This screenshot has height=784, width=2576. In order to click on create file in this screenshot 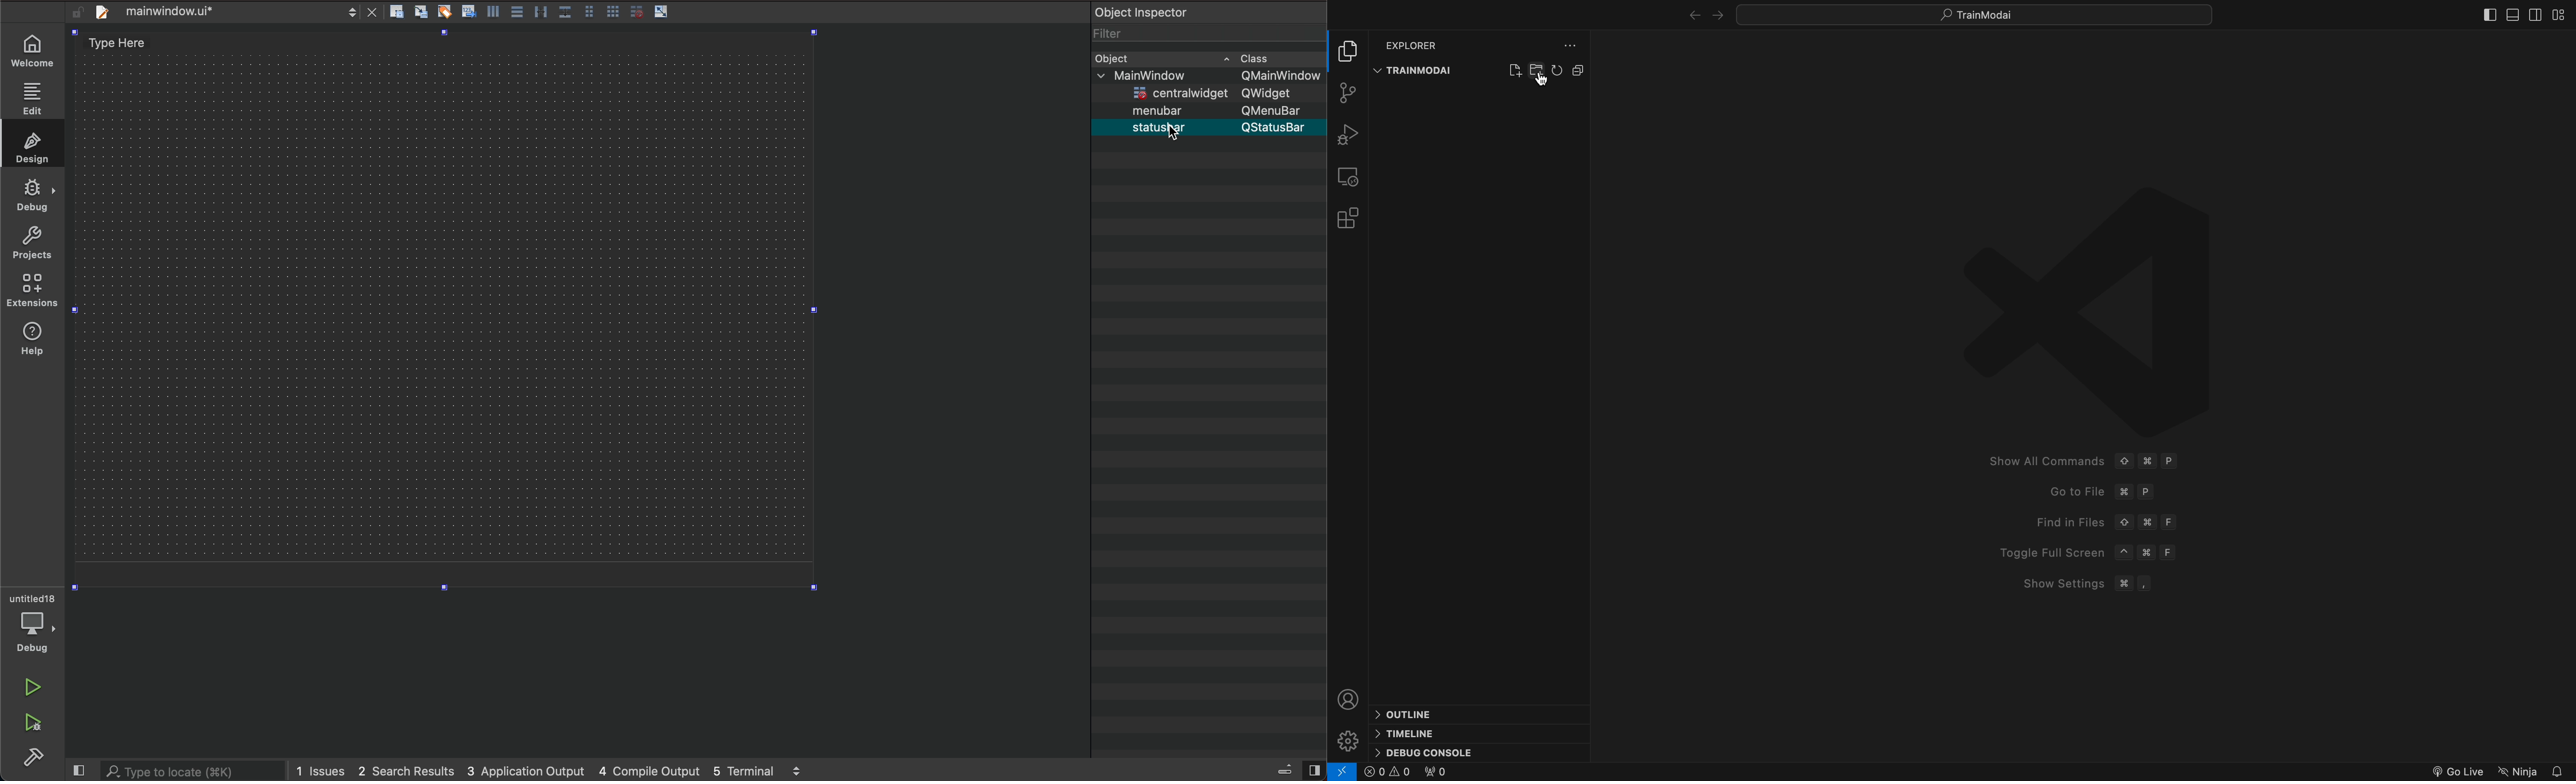, I will do `click(1515, 69)`.